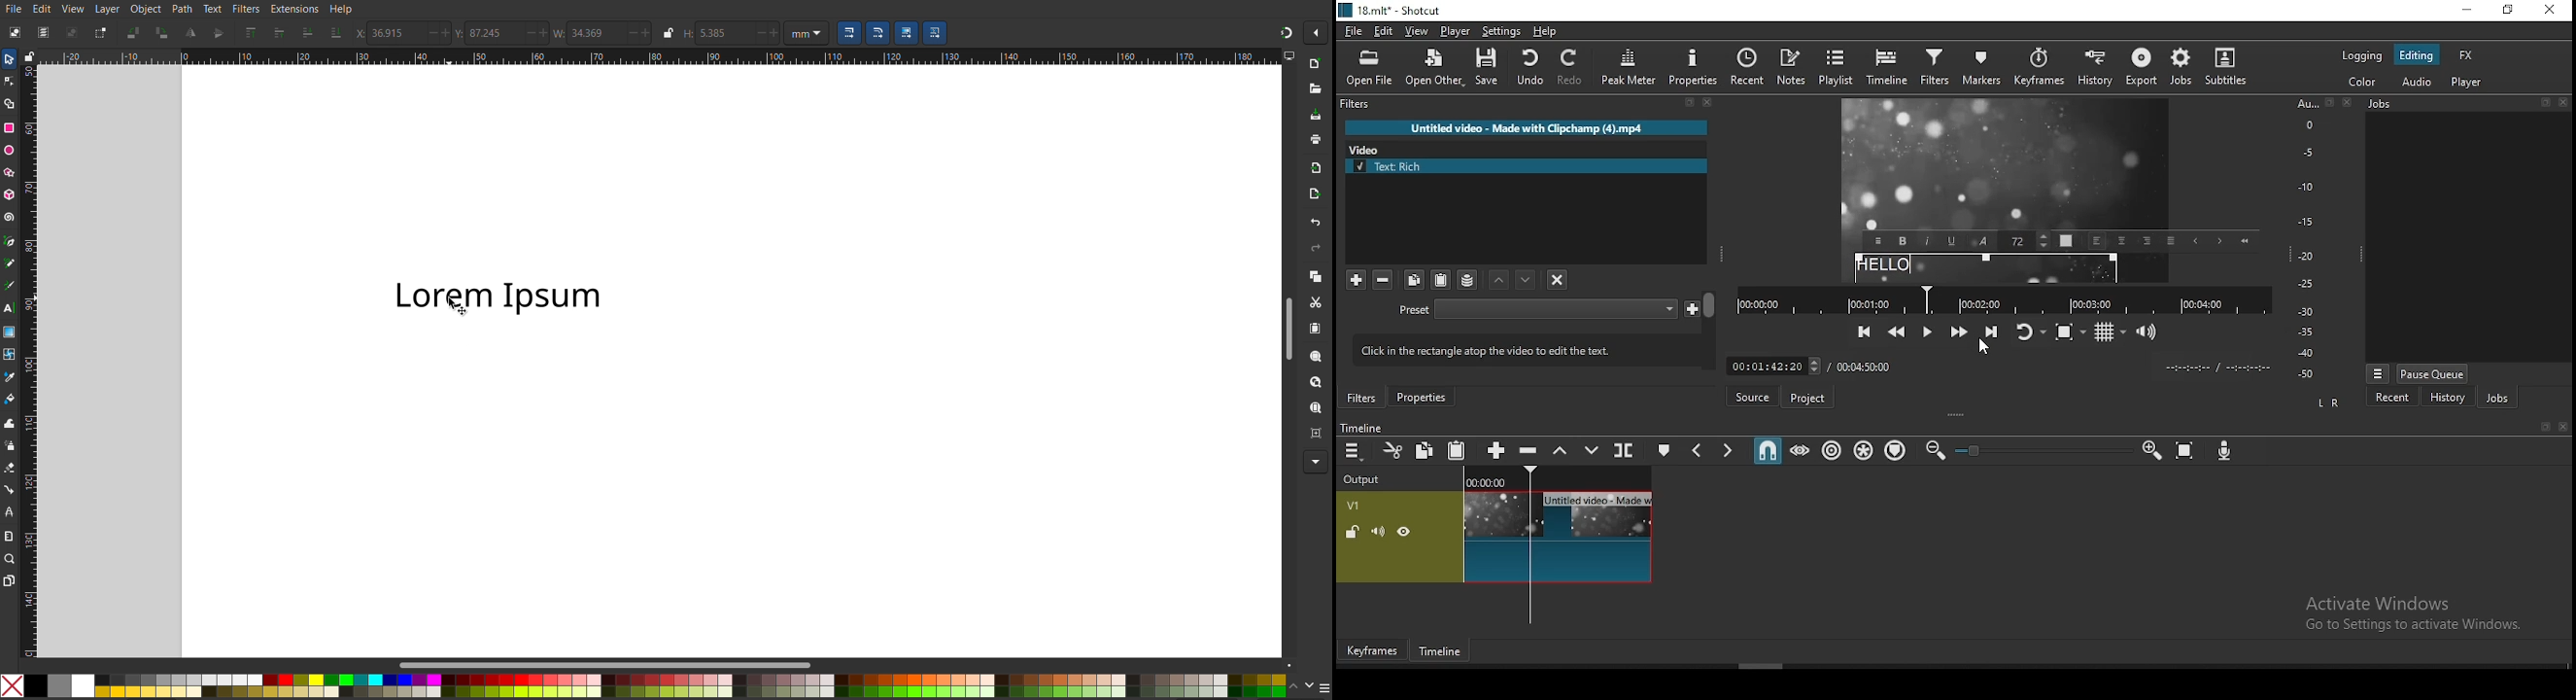  Describe the element at coordinates (2547, 427) in the screenshot. I see `Detach` at that location.